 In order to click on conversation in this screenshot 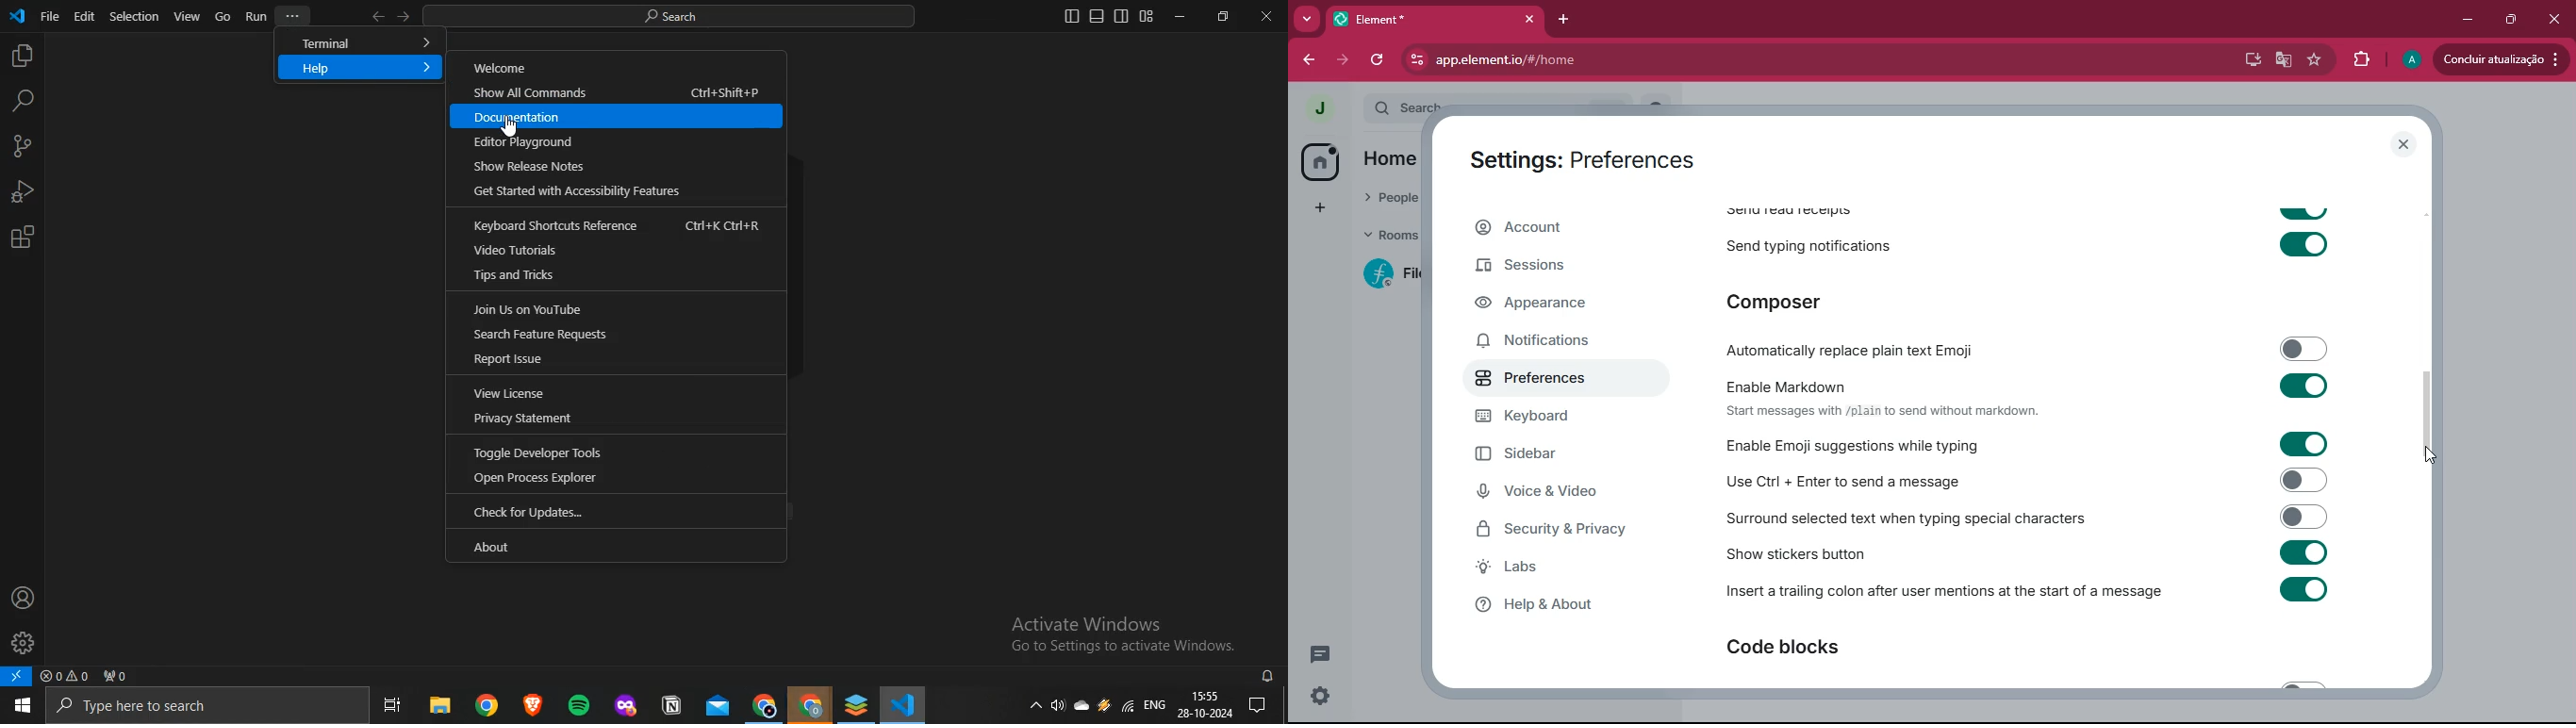, I will do `click(1324, 653)`.